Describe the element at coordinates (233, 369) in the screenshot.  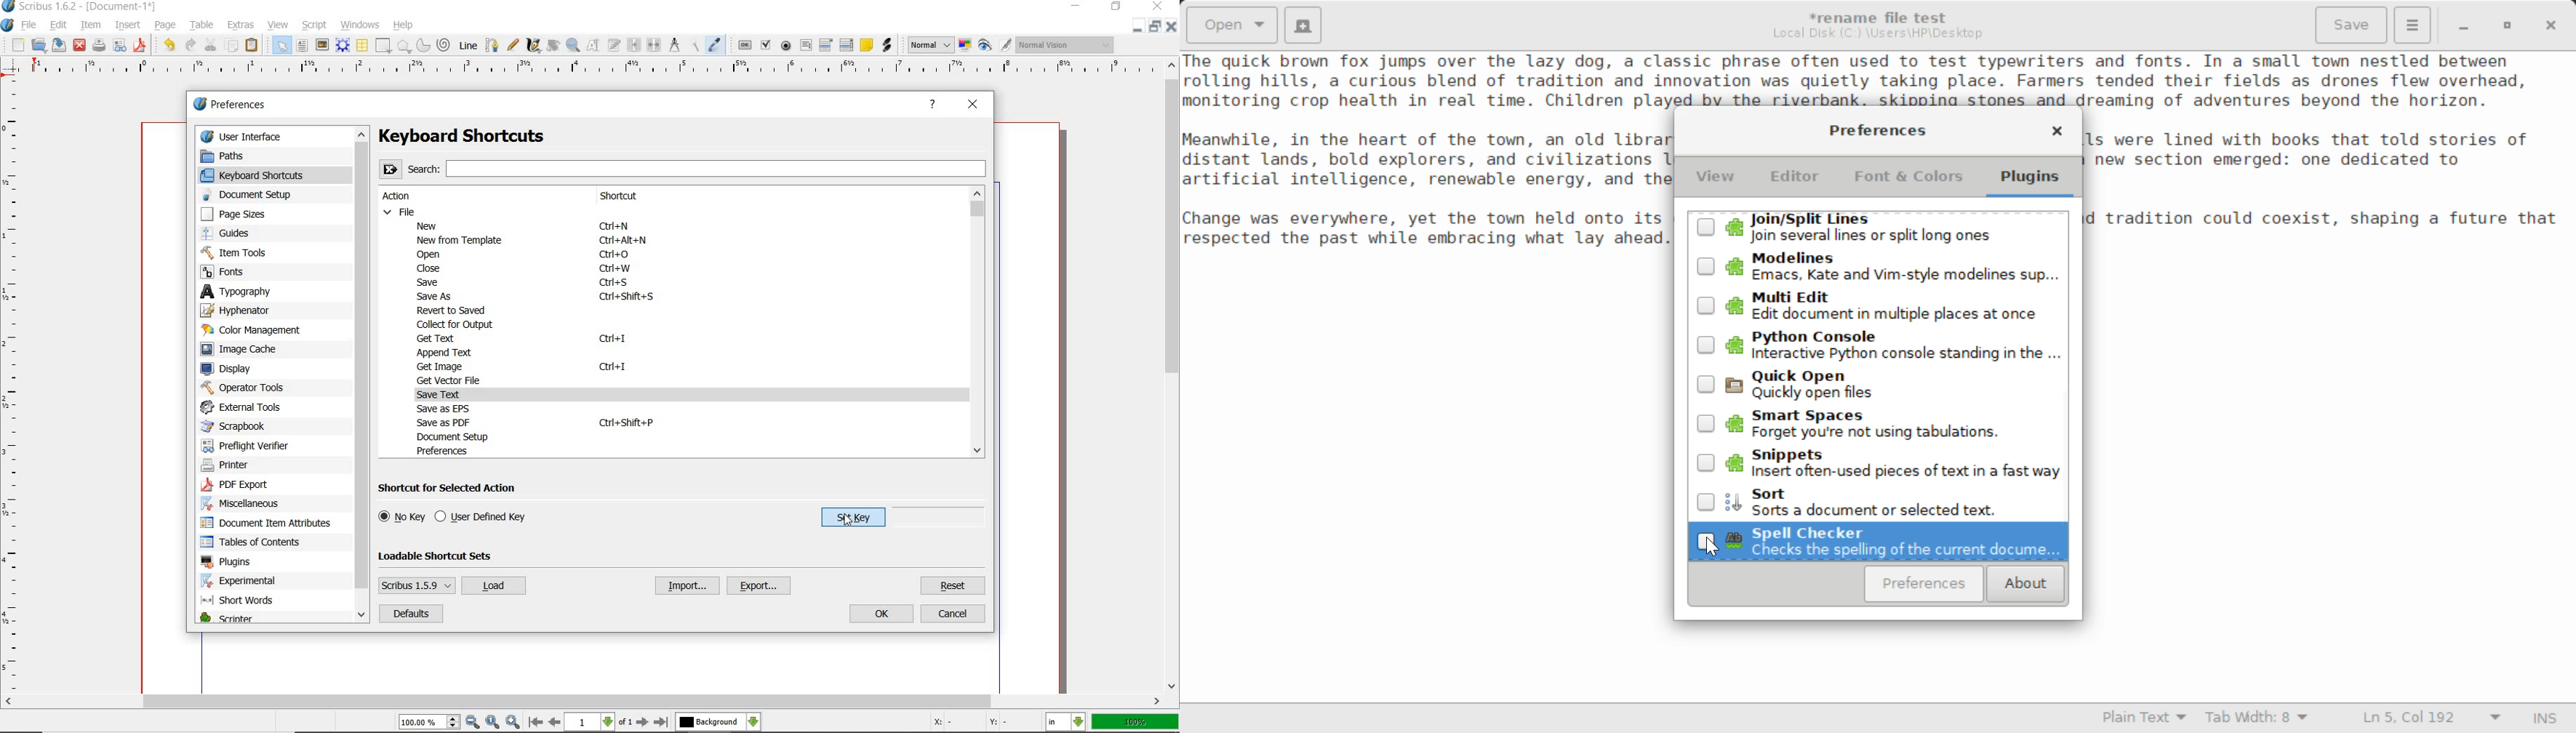
I see `display` at that location.